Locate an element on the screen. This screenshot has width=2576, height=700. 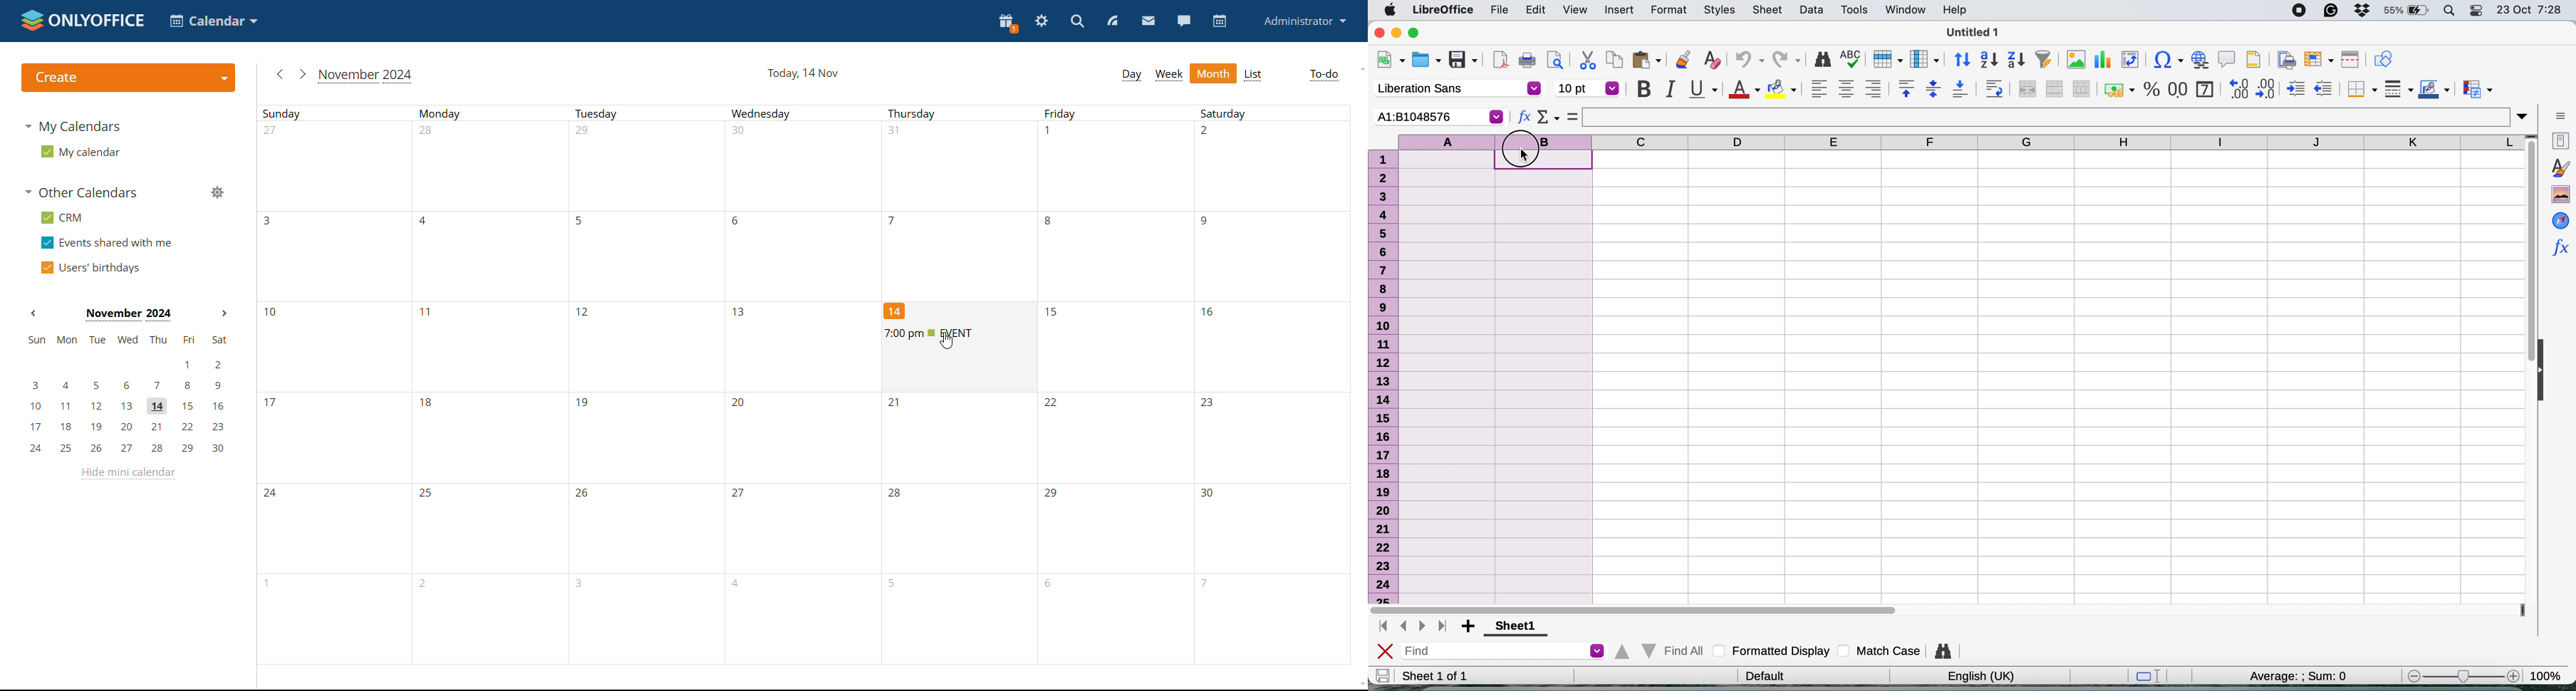
insert chart is located at coordinates (2074, 59).